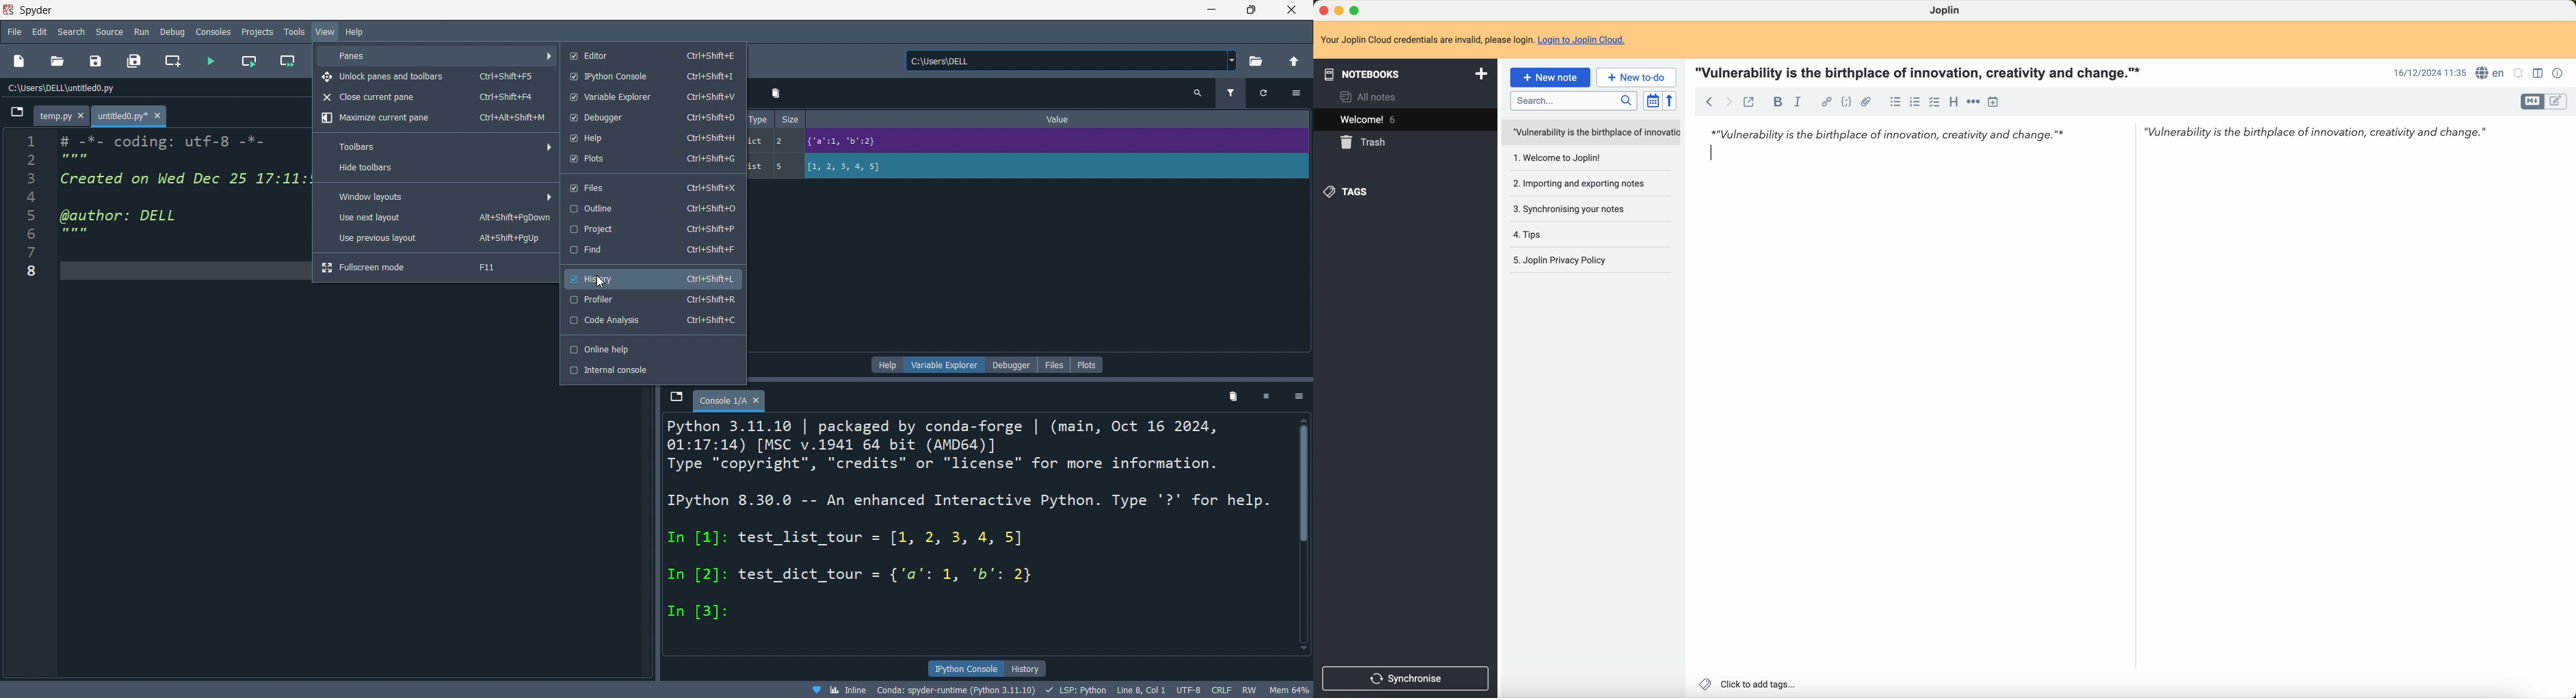  Describe the element at coordinates (966, 667) in the screenshot. I see `ipython console` at that location.